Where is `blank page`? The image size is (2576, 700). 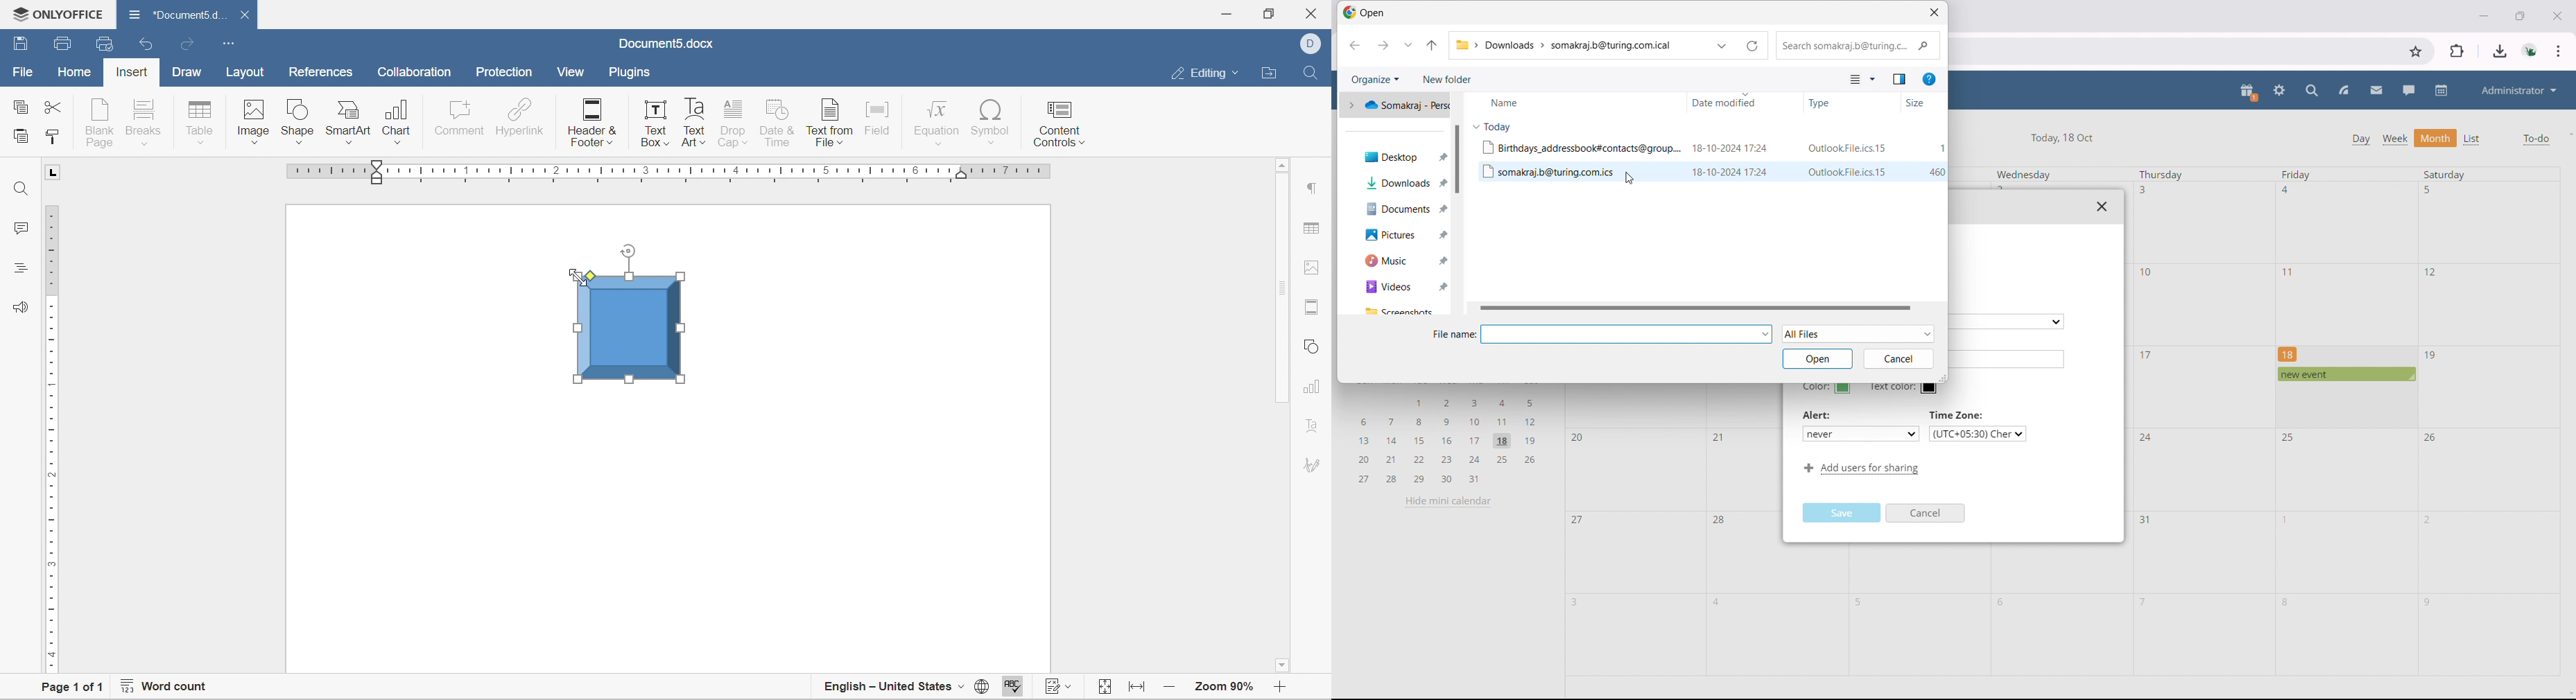 blank page is located at coordinates (101, 122).